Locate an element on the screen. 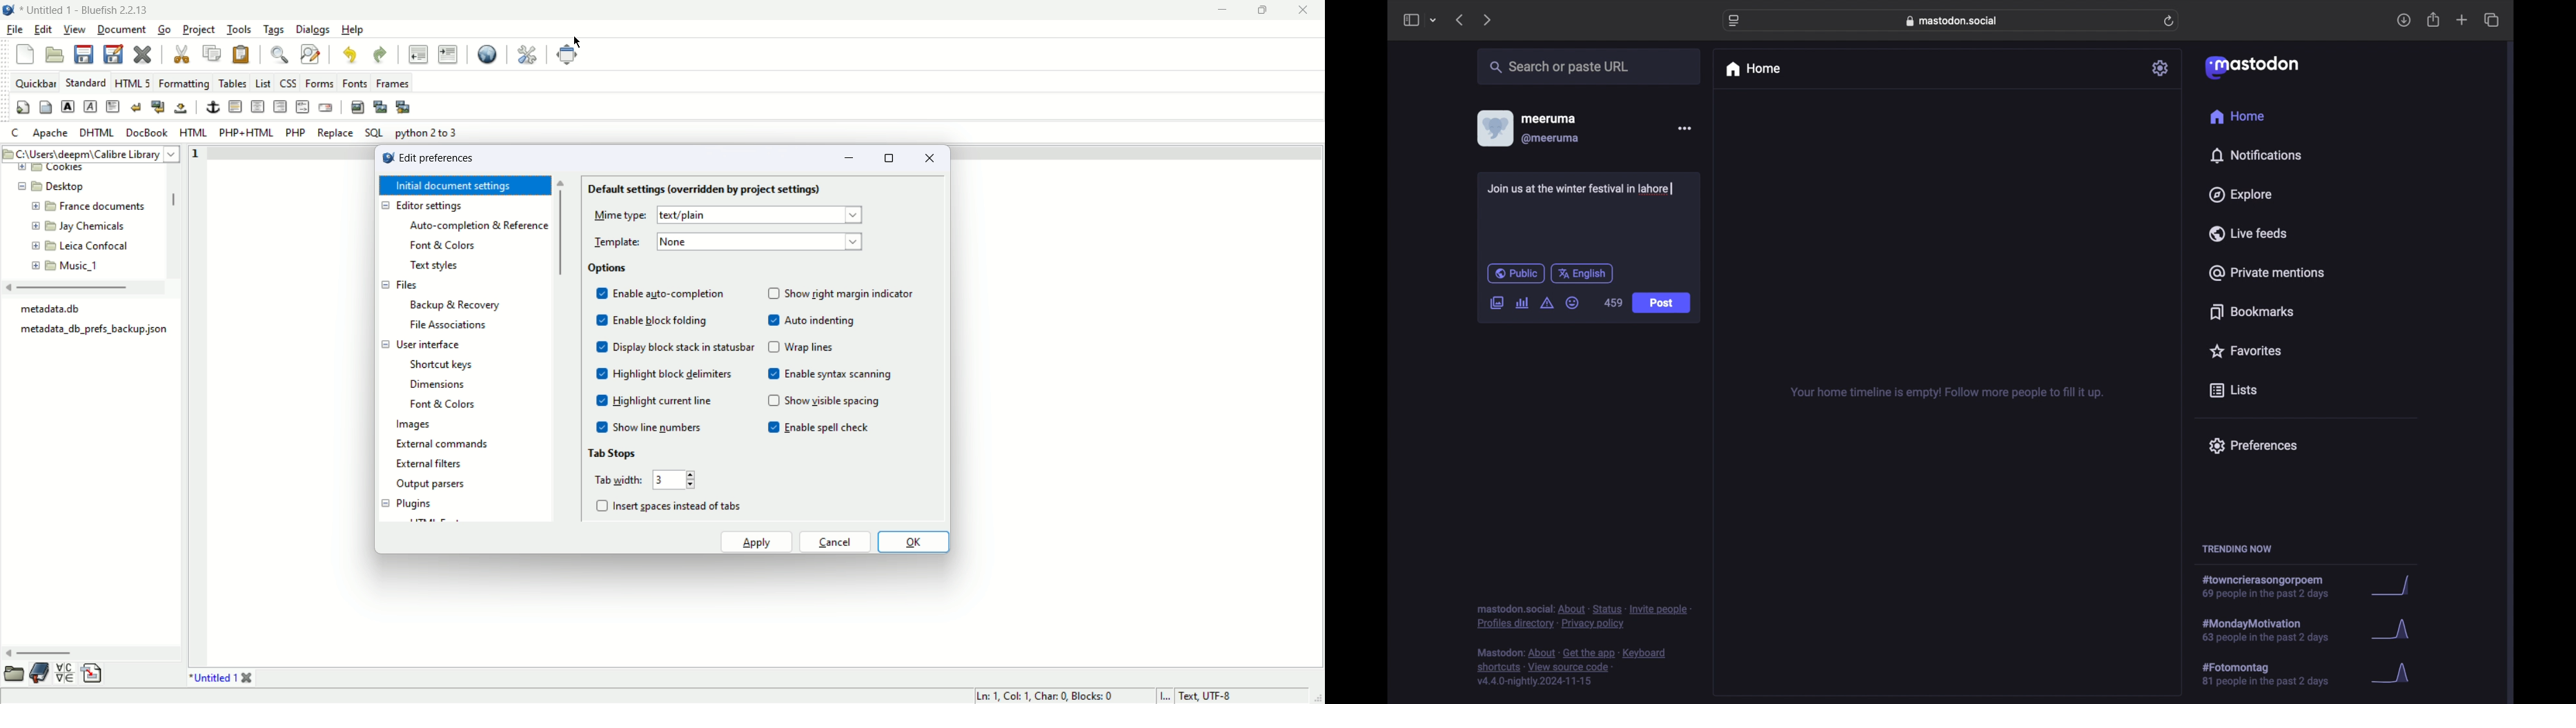  more options is located at coordinates (1685, 128).